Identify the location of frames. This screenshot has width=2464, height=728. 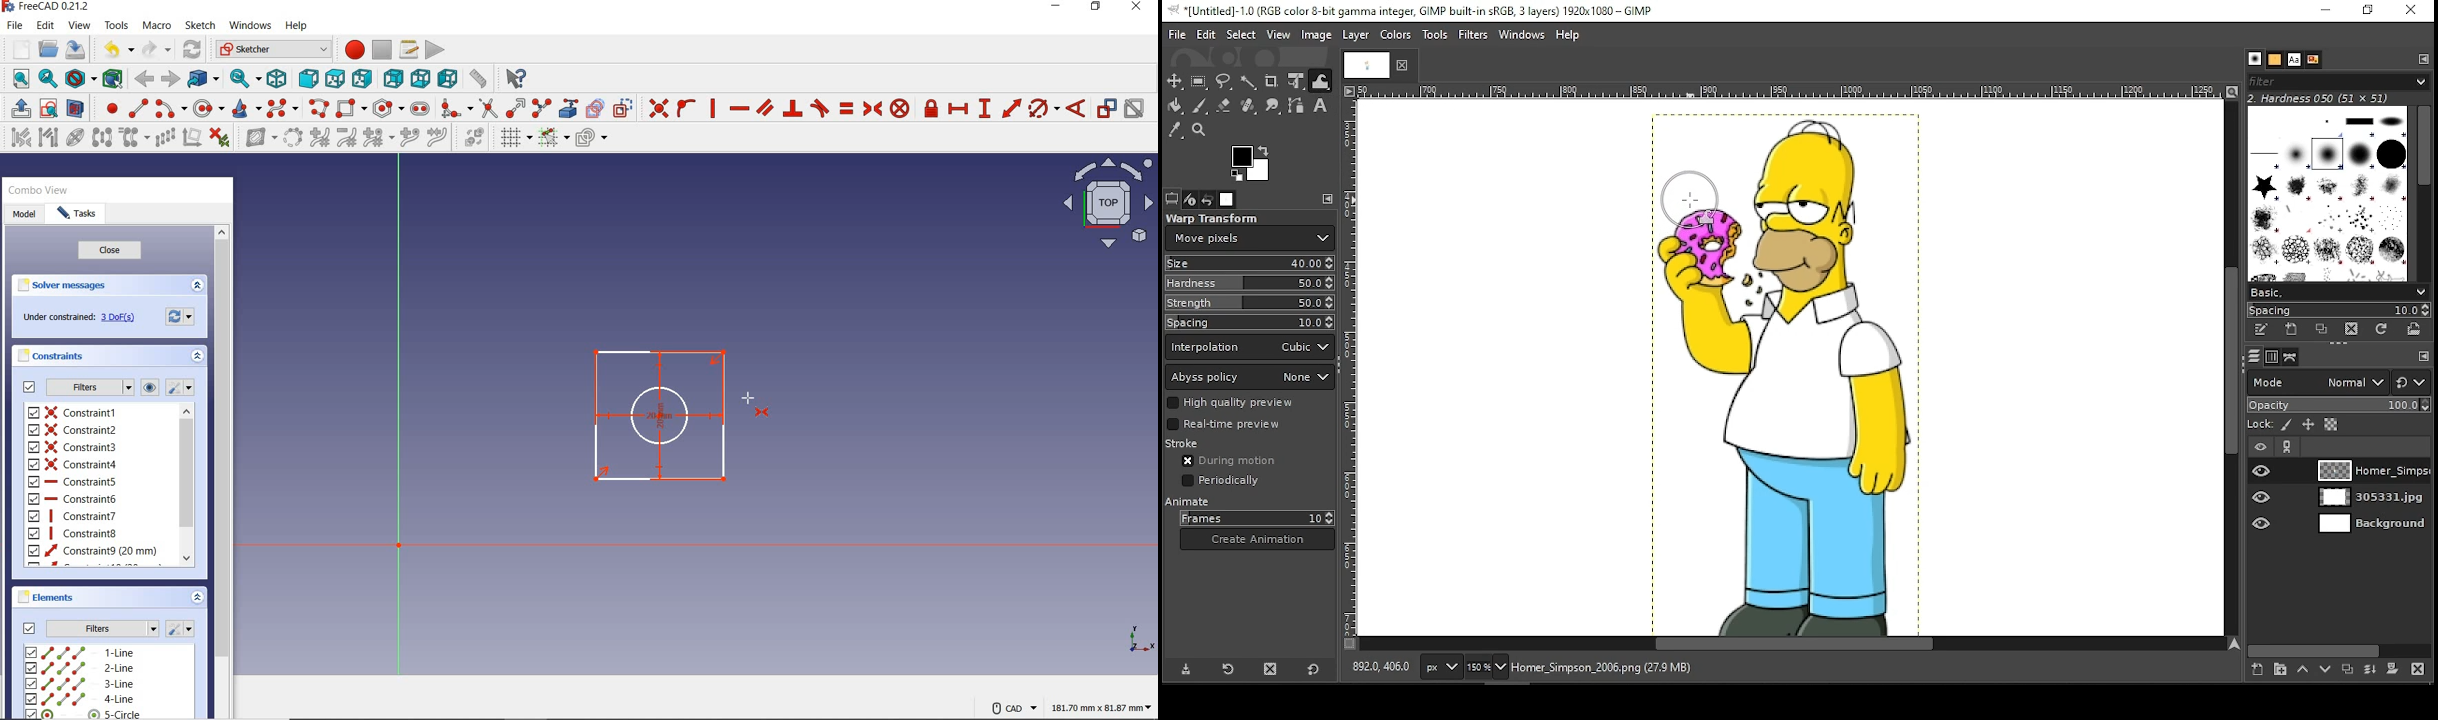
(1256, 518).